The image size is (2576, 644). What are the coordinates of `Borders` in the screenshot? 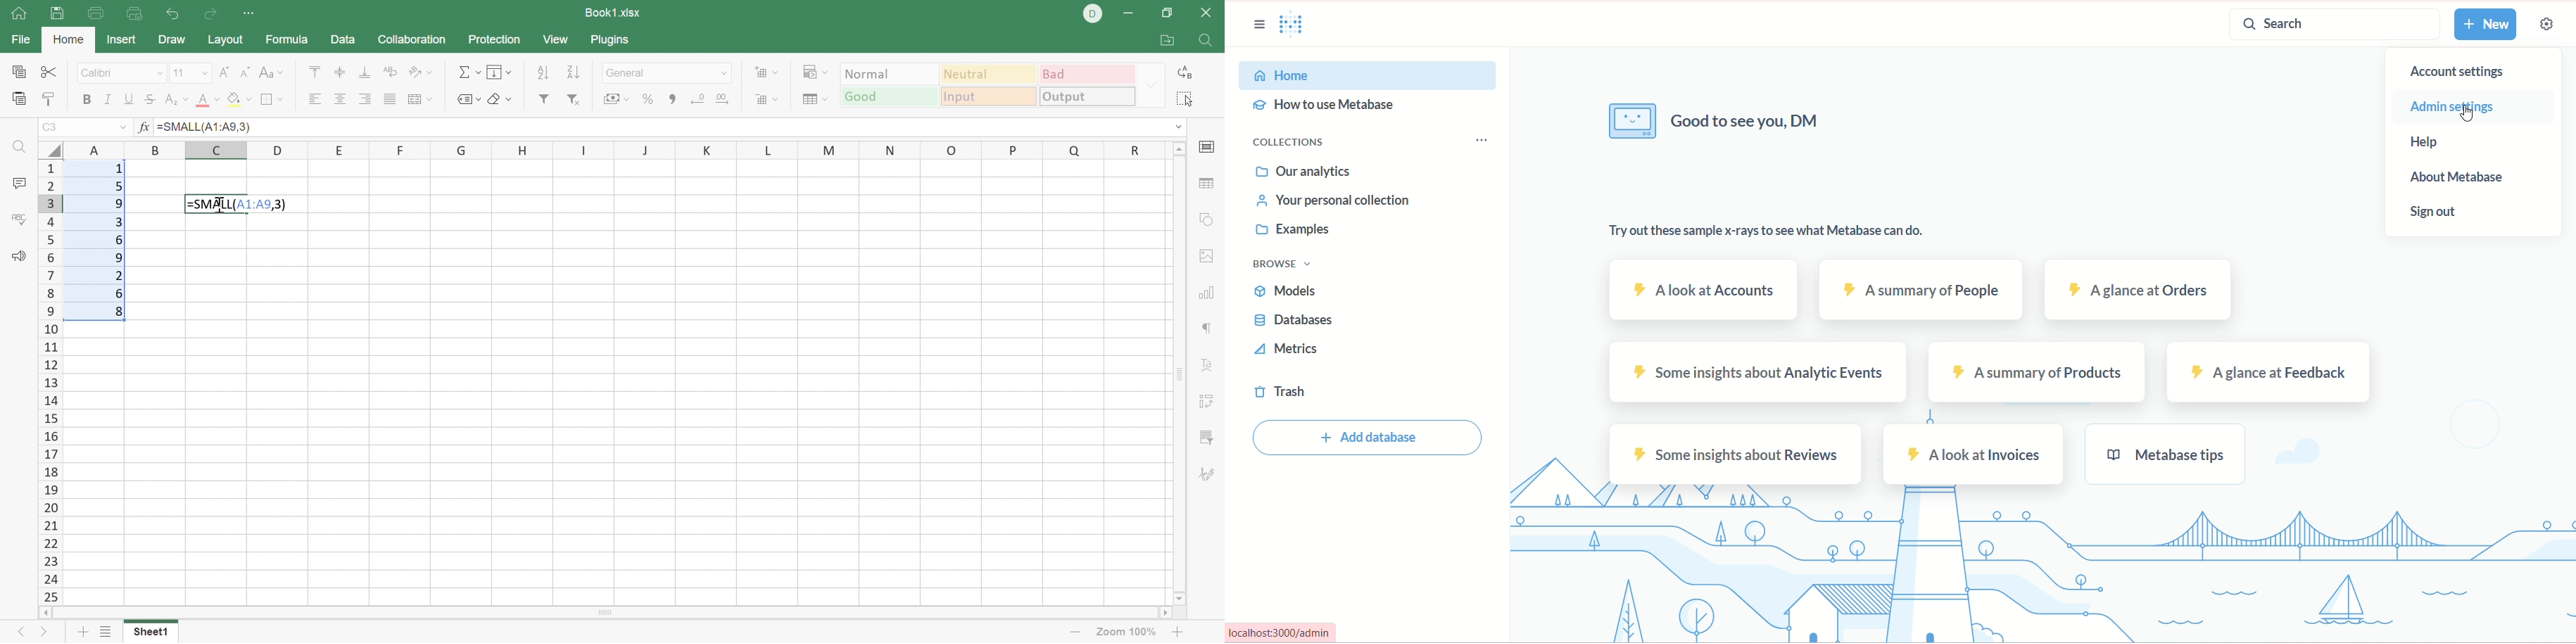 It's located at (272, 98).